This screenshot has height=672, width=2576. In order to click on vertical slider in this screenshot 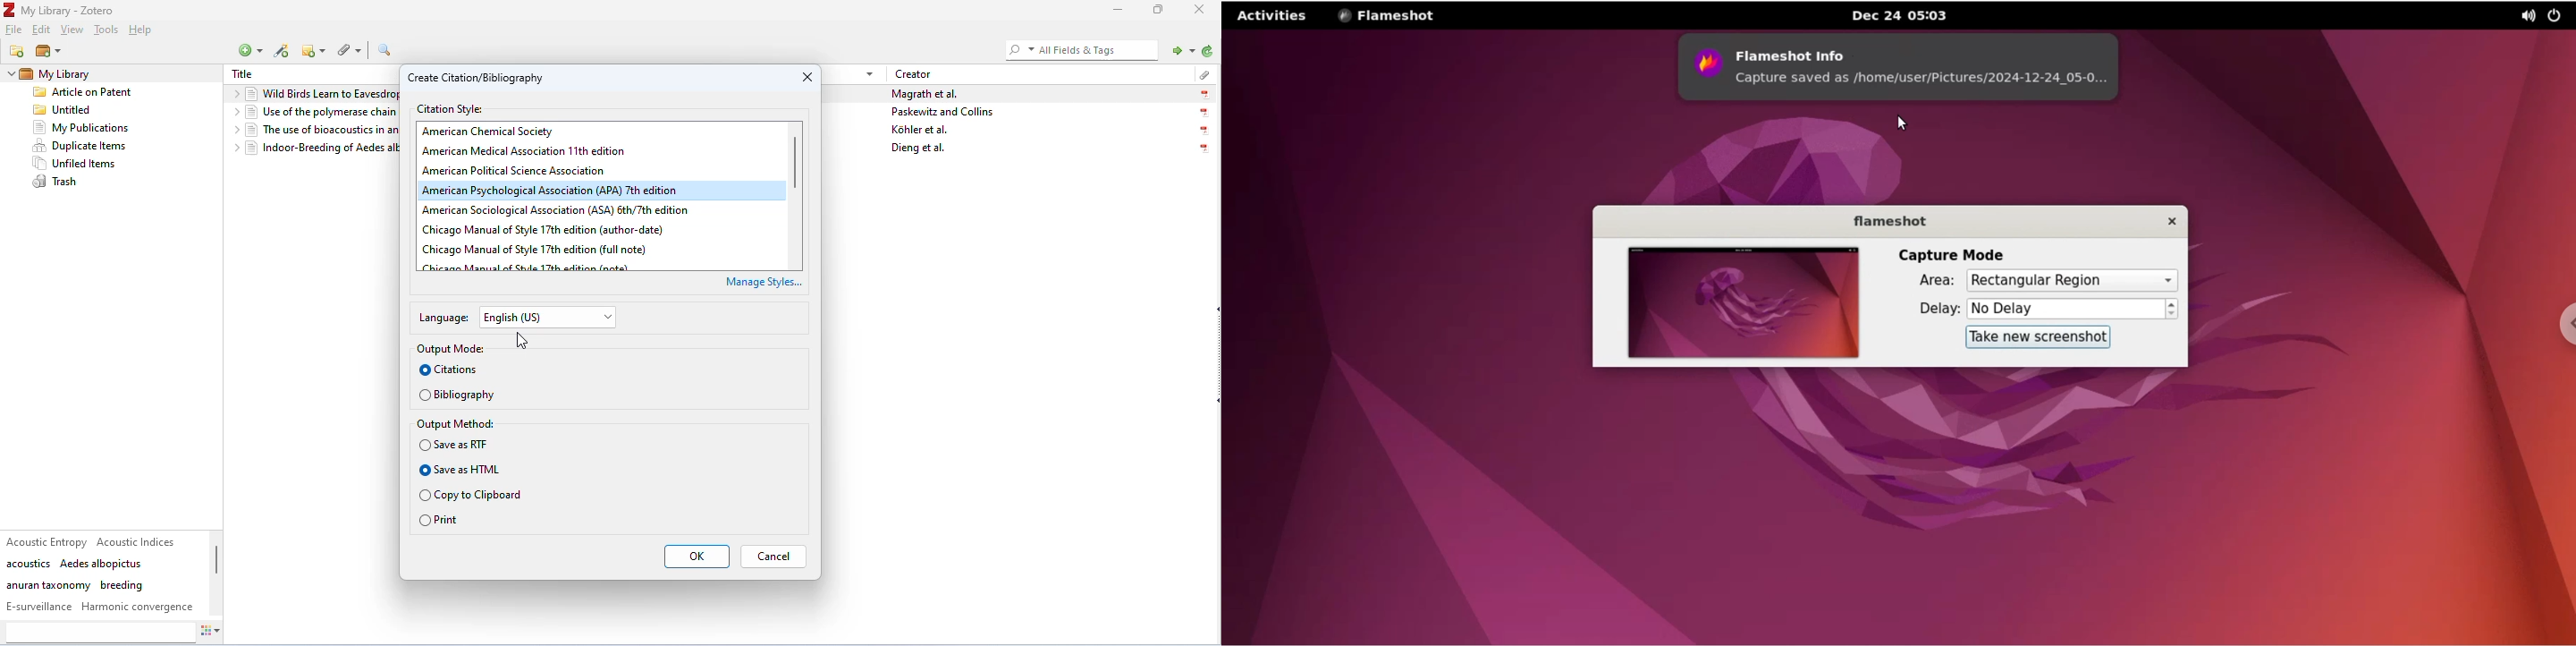, I will do `click(797, 167)`.